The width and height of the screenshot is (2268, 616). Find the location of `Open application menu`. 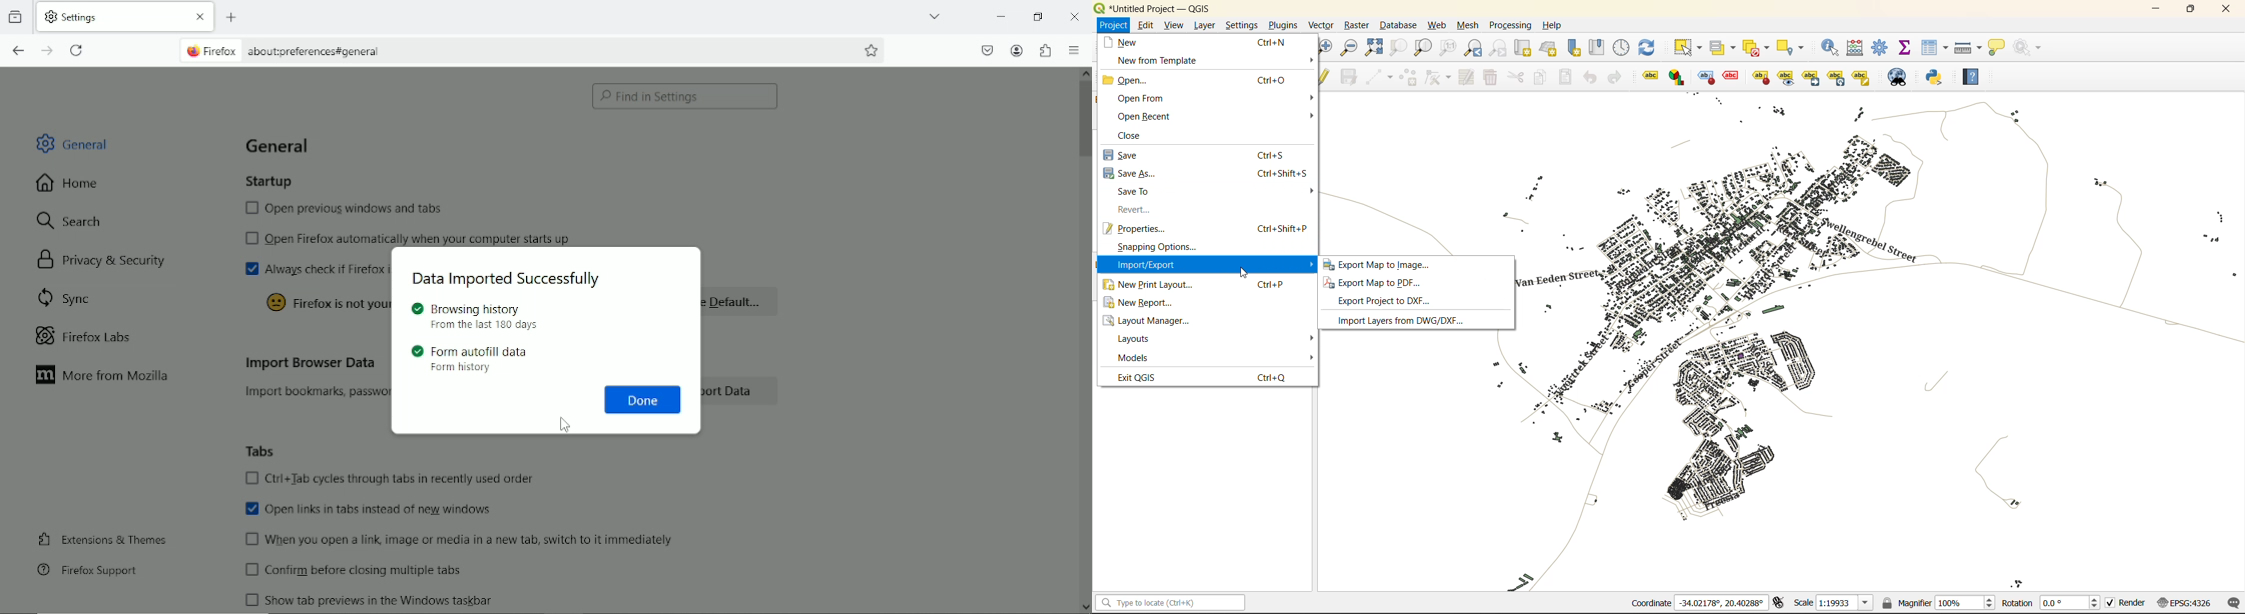

Open application menu is located at coordinates (1076, 50).